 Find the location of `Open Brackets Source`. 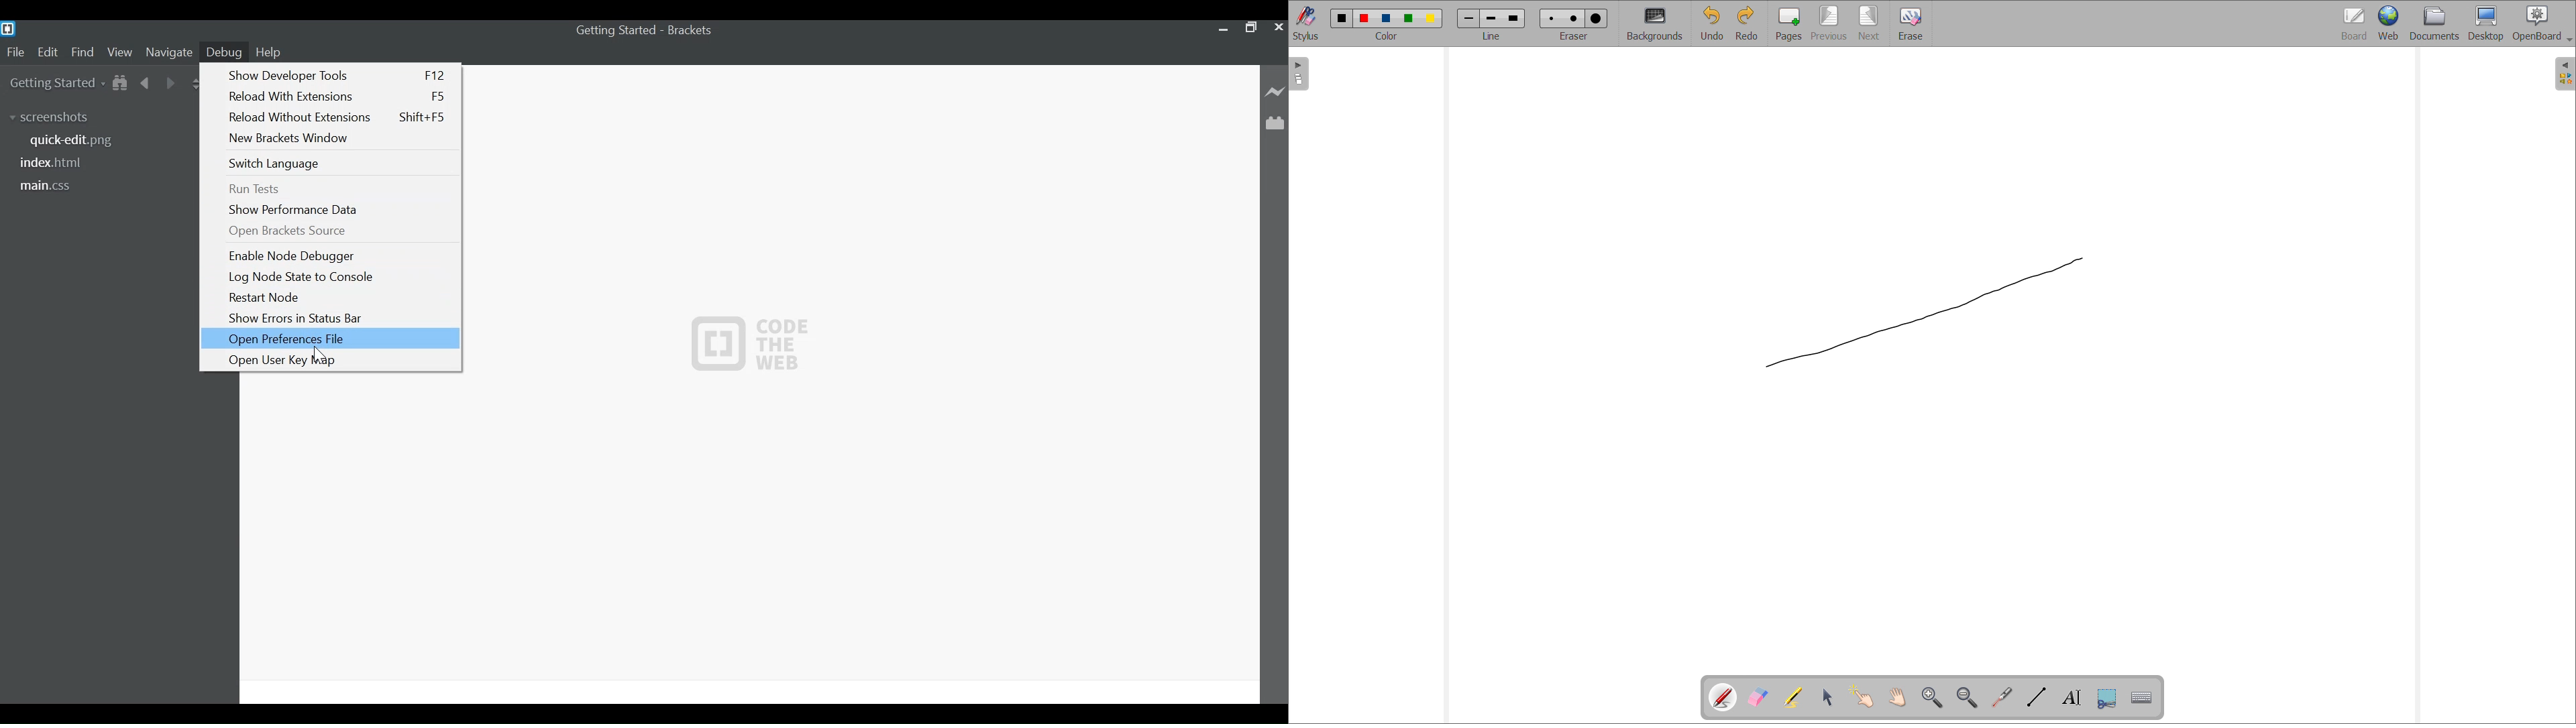

Open Brackets Source is located at coordinates (286, 231).